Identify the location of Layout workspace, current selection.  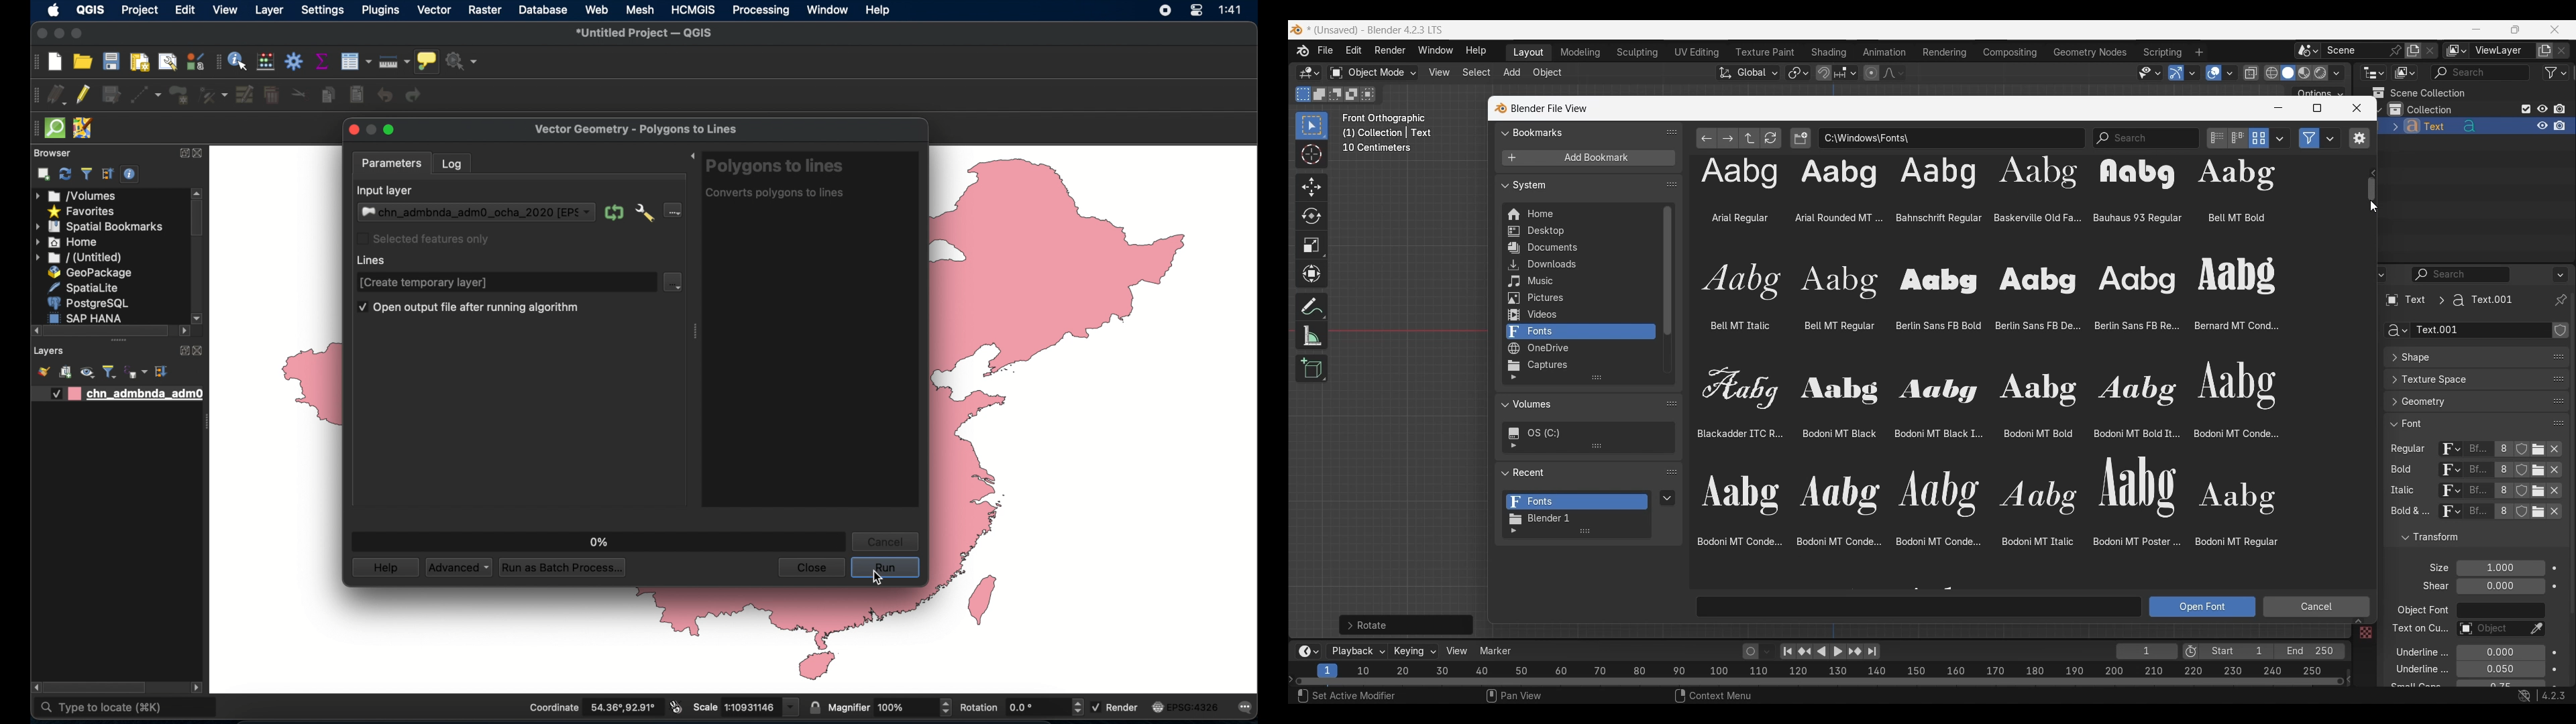
(1528, 53).